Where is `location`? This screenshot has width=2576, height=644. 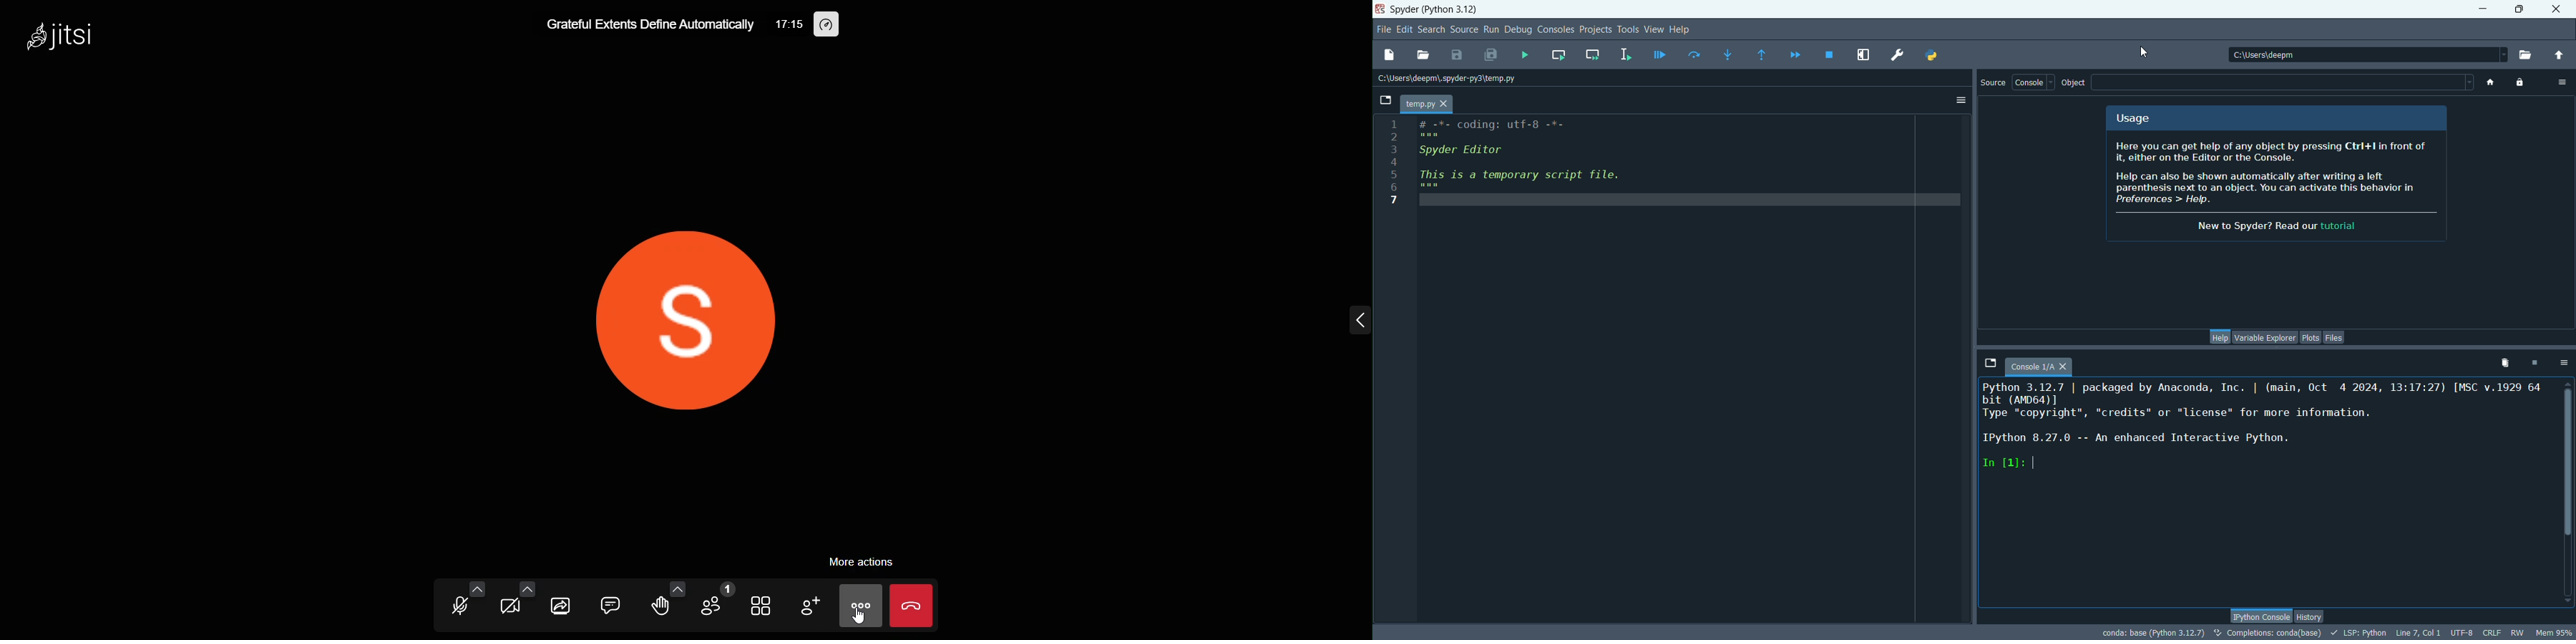
location is located at coordinates (1453, 80).